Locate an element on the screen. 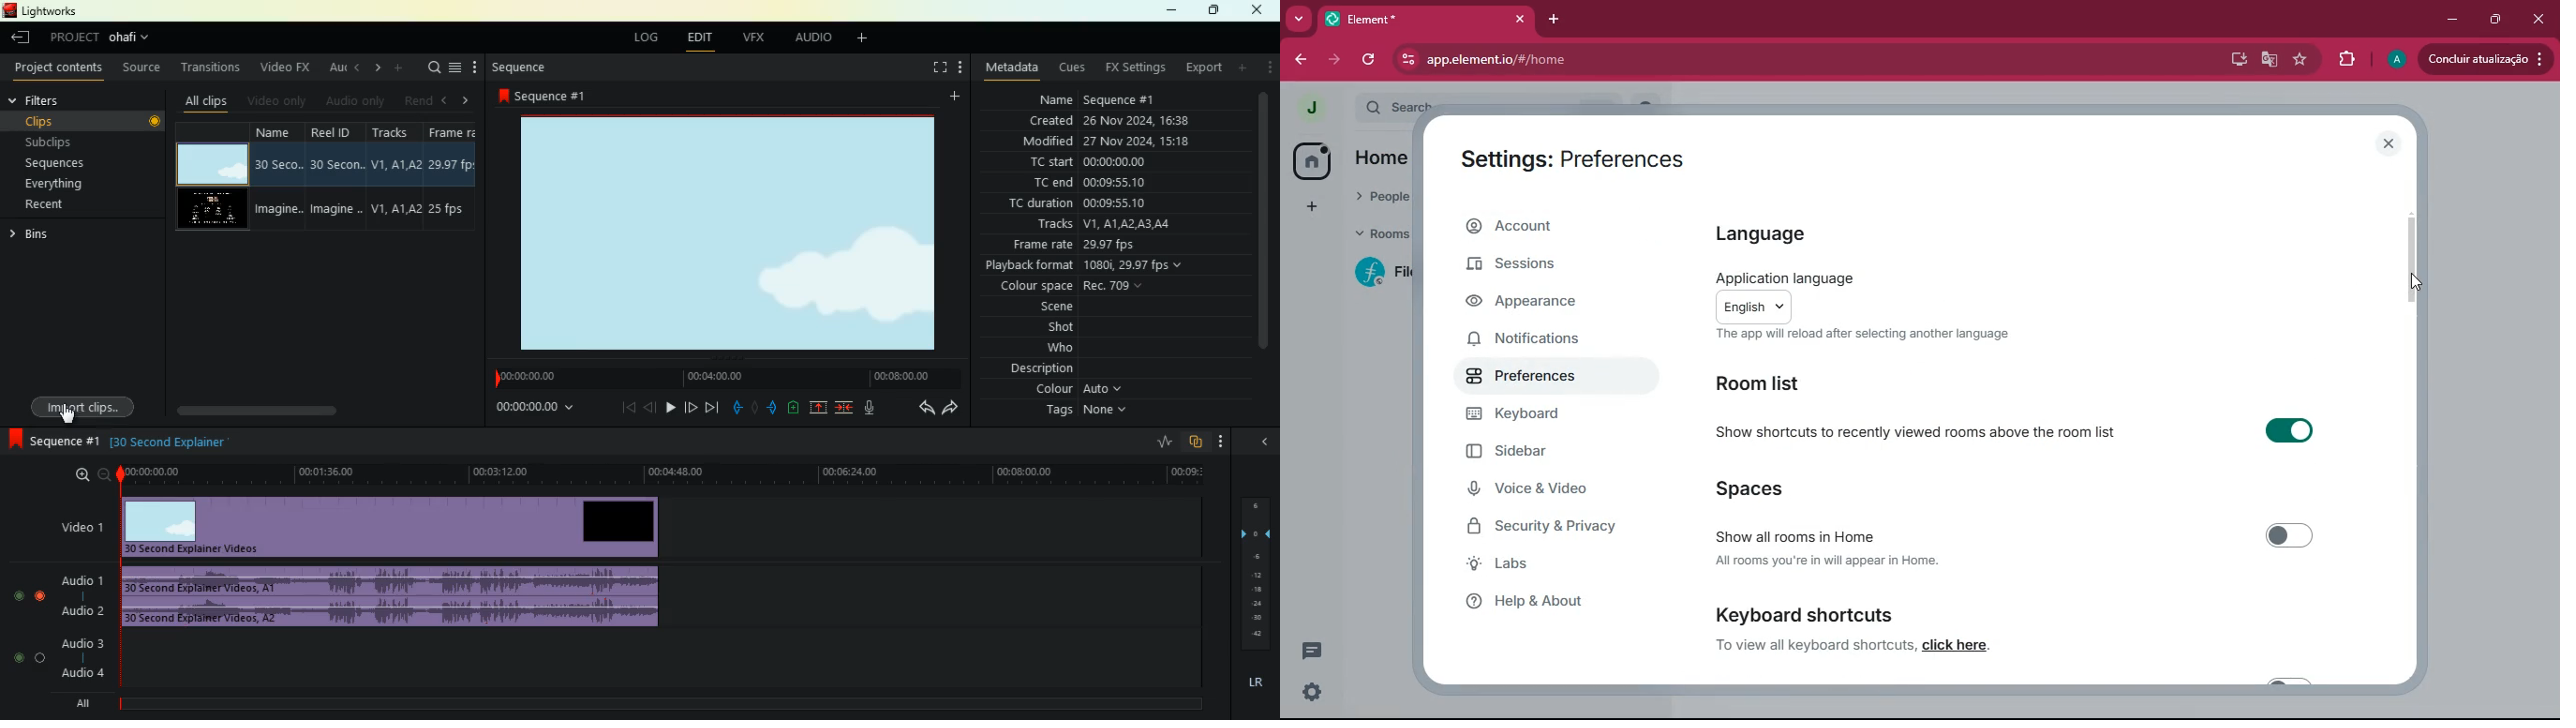 The height and width of the screenshot is (728, 2576). account is located at coordinates (1552, 225).